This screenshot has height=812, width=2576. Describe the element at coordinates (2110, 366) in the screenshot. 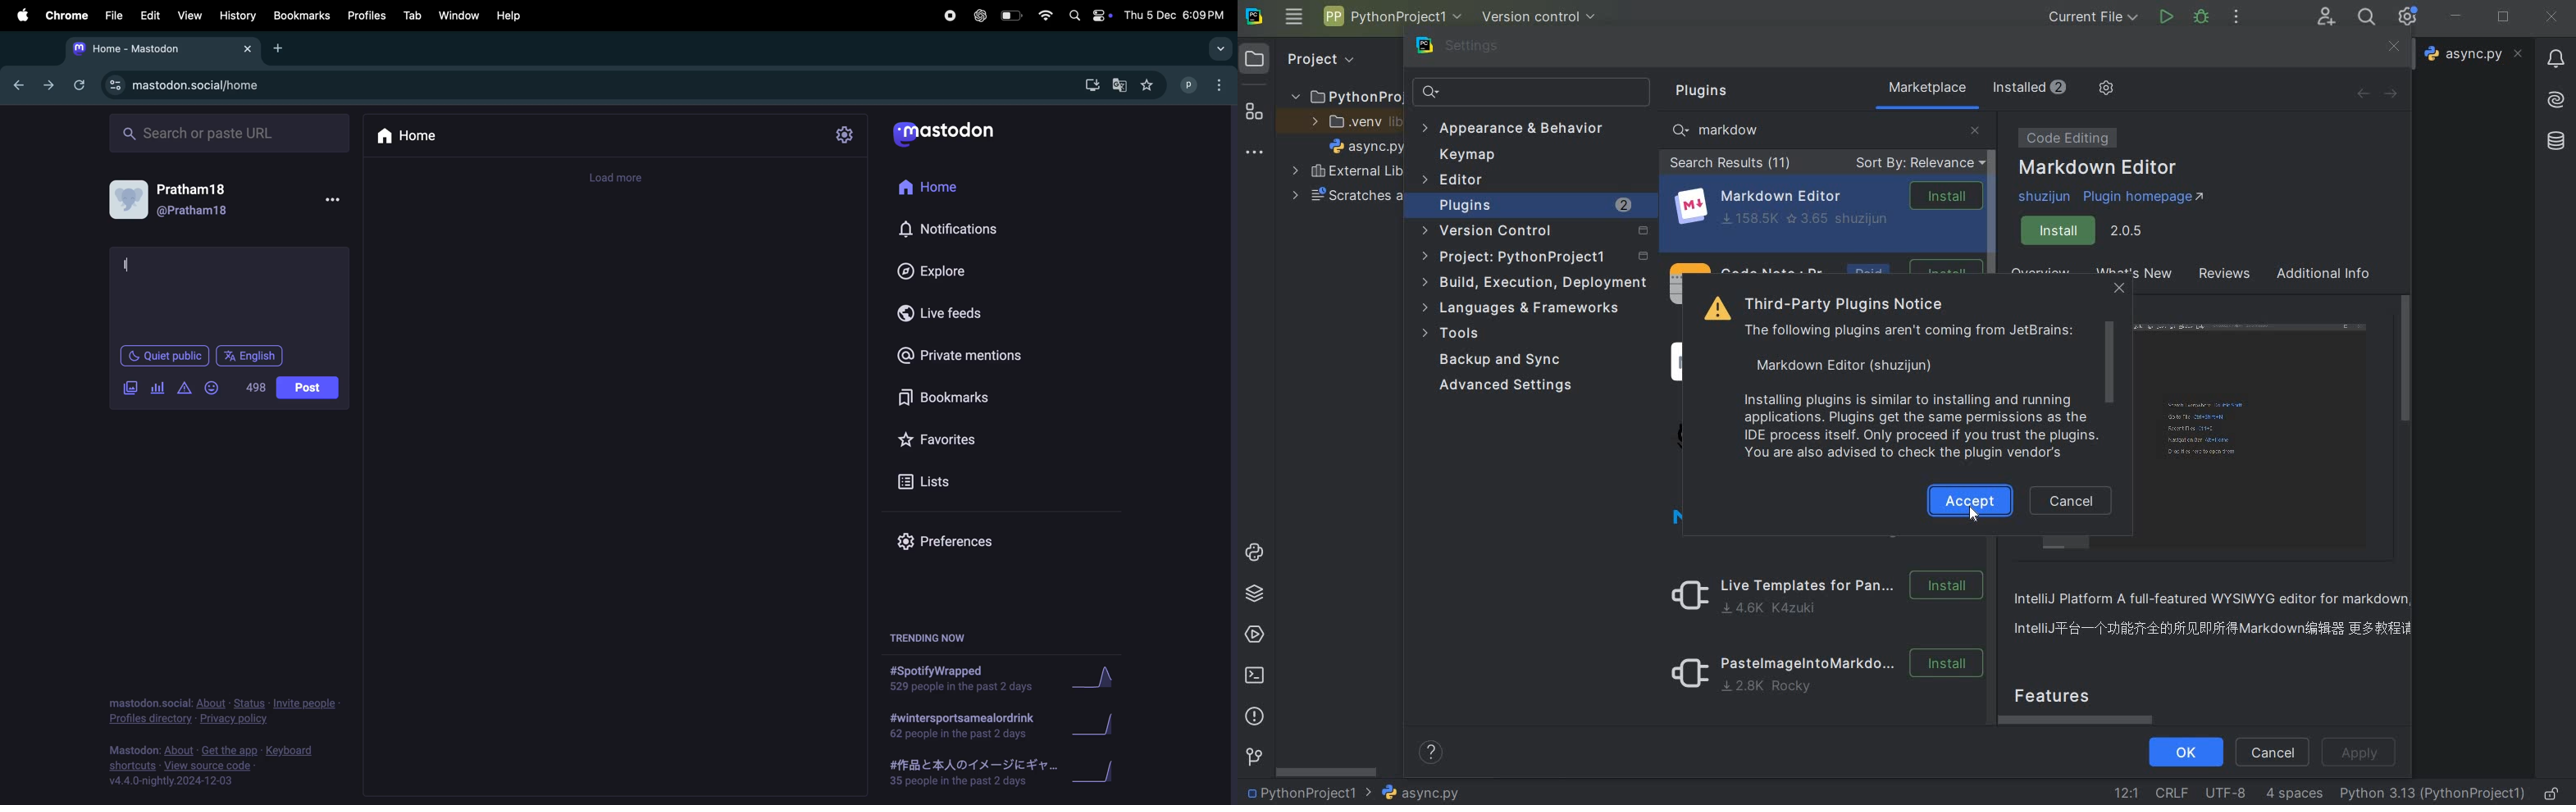

I see `scrollbar` at that location.